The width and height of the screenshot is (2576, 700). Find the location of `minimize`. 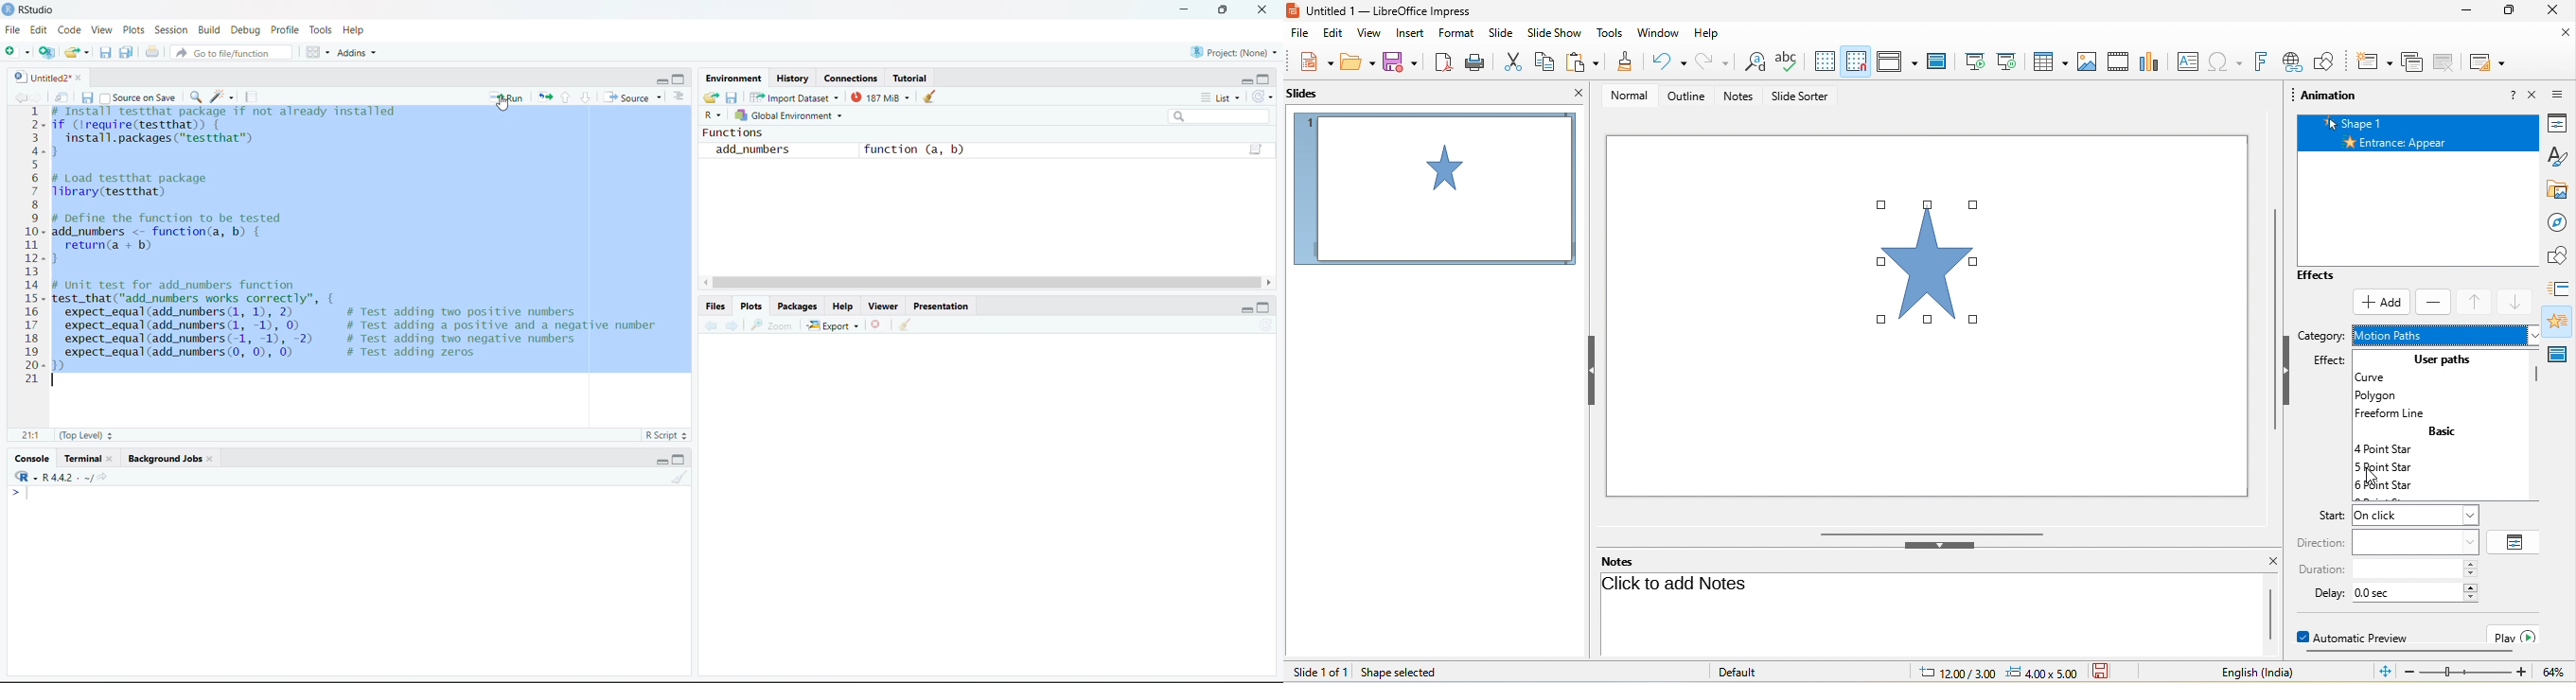

minimize is located at coordinates (1186, 8).